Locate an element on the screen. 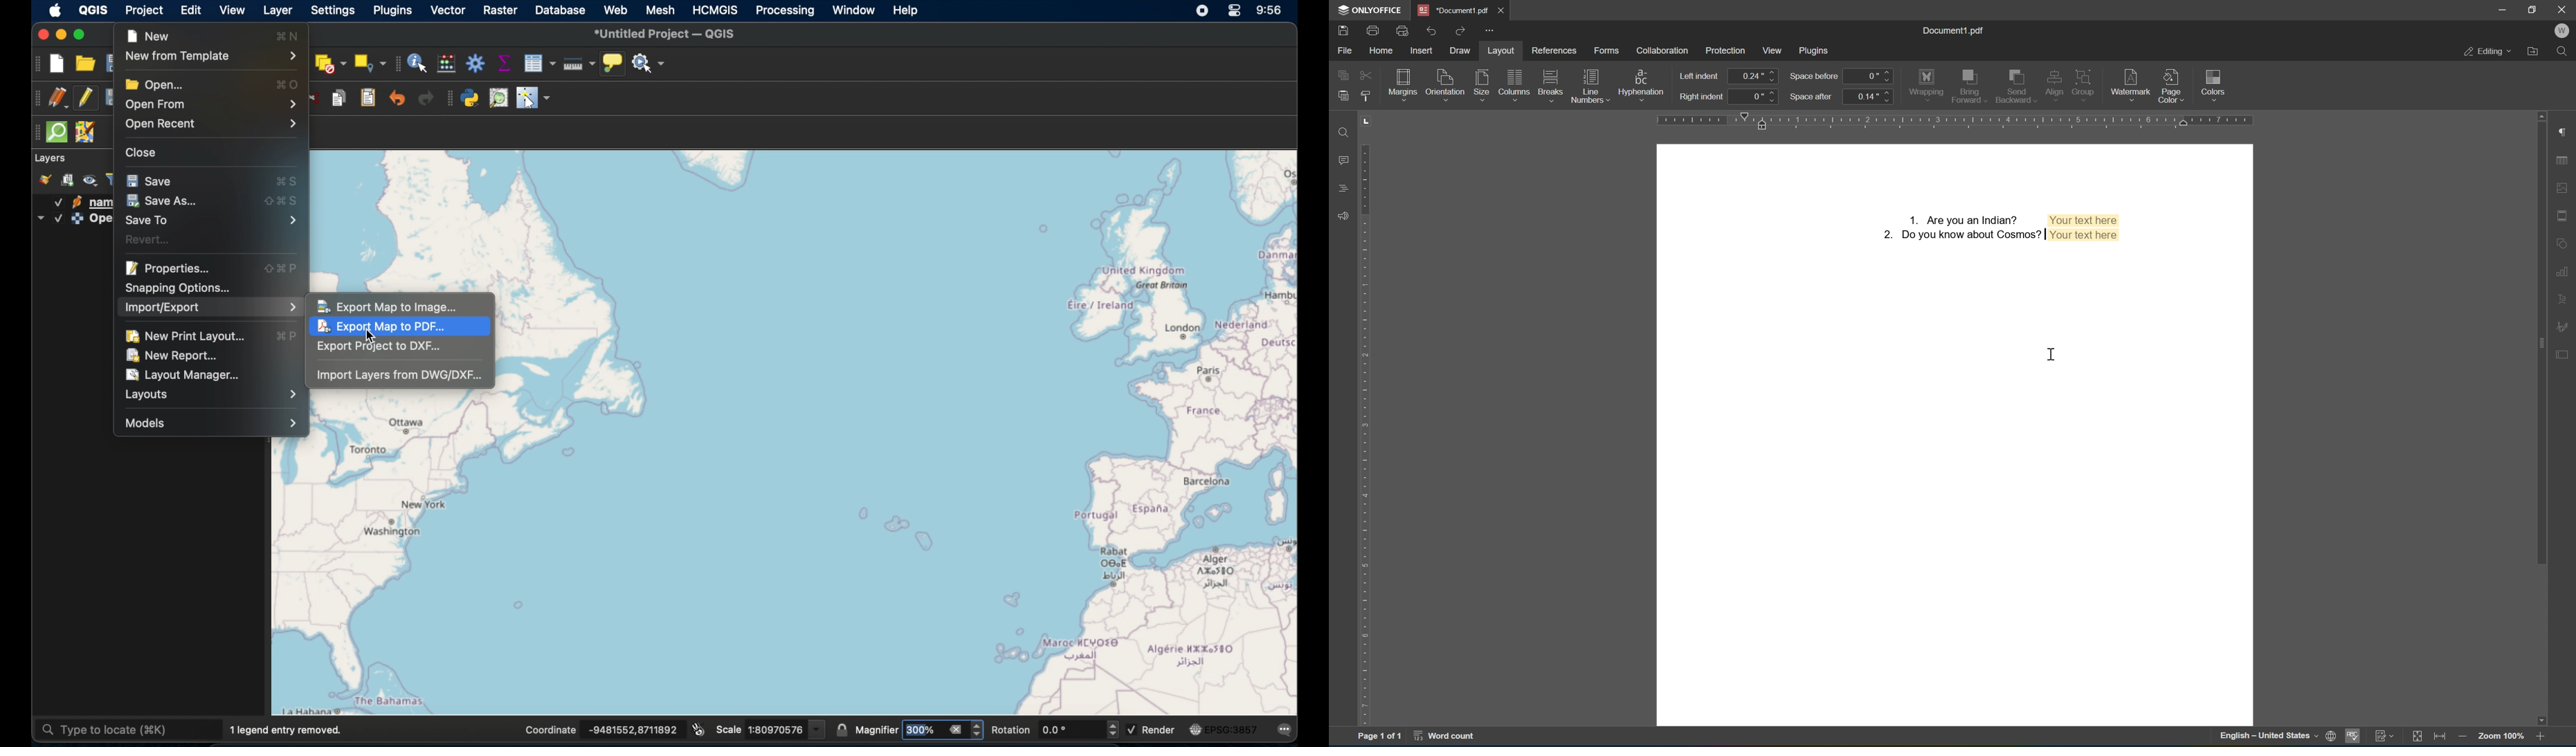 This screenshot has width=2576, height=756. export map to image is located at coordinates (390, 306).